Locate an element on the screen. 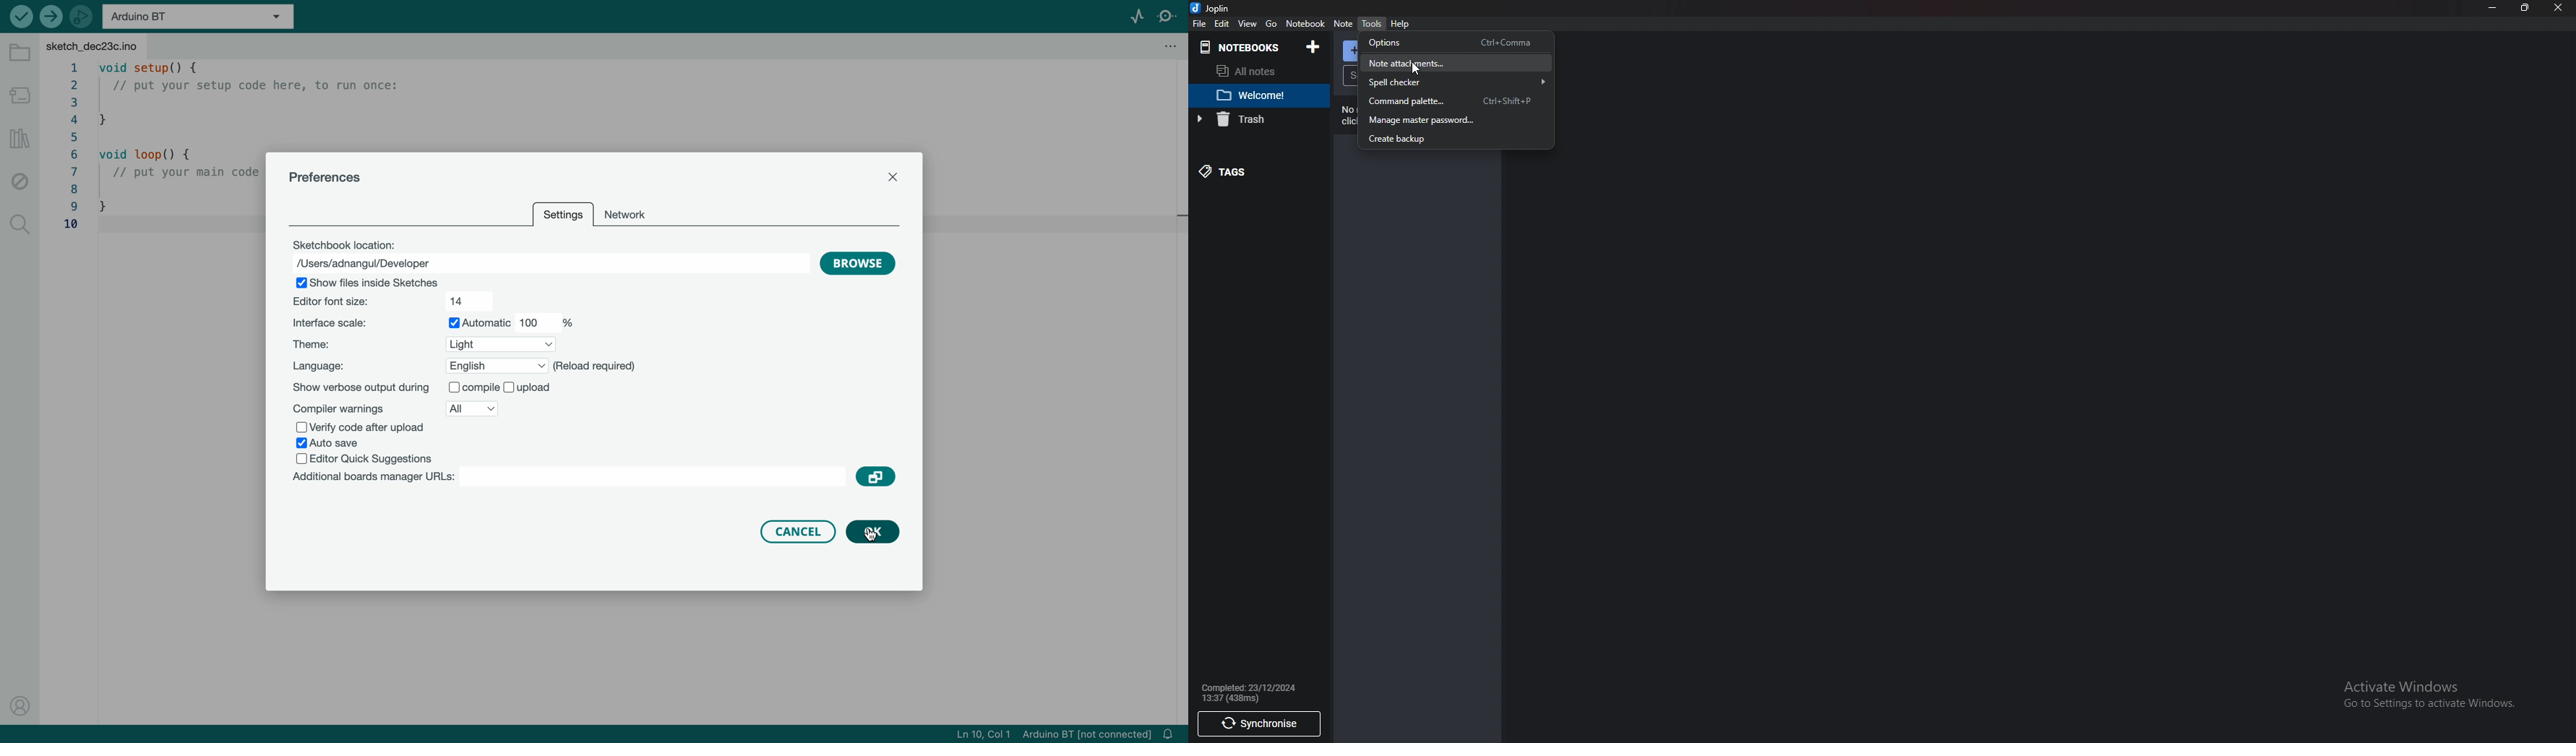 This screenshot has height=756, width=2576. Tools is located at coordinates (1371, 23).